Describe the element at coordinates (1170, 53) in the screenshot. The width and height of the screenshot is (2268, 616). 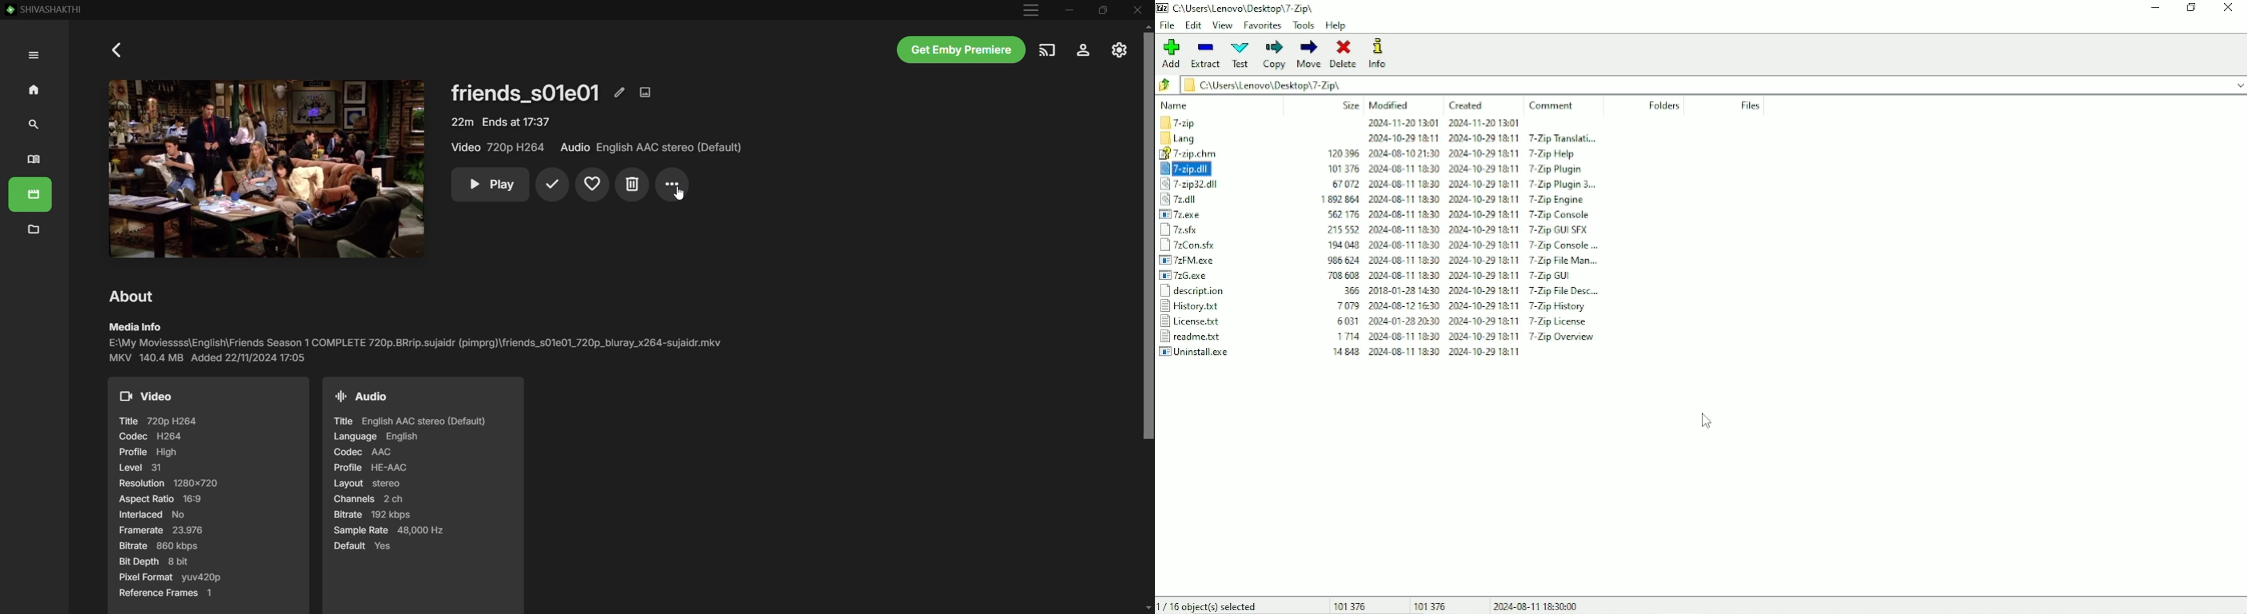
I see `Add` at that location.